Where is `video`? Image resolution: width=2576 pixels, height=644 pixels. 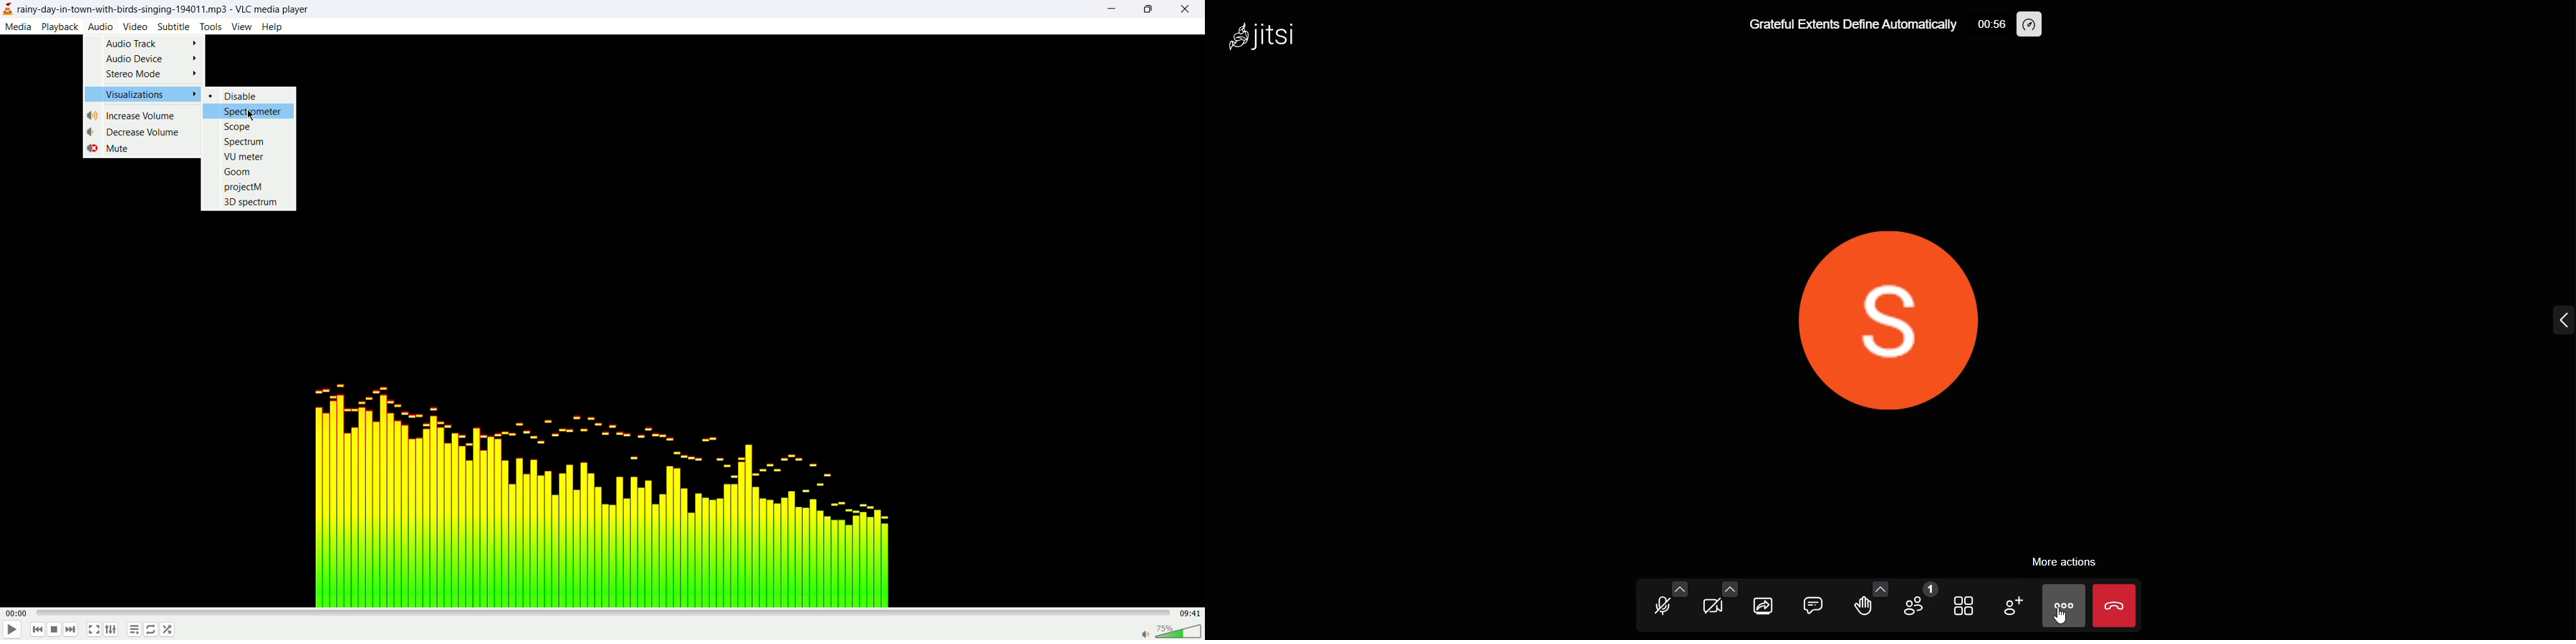 video is located at coordinates (136, 26).